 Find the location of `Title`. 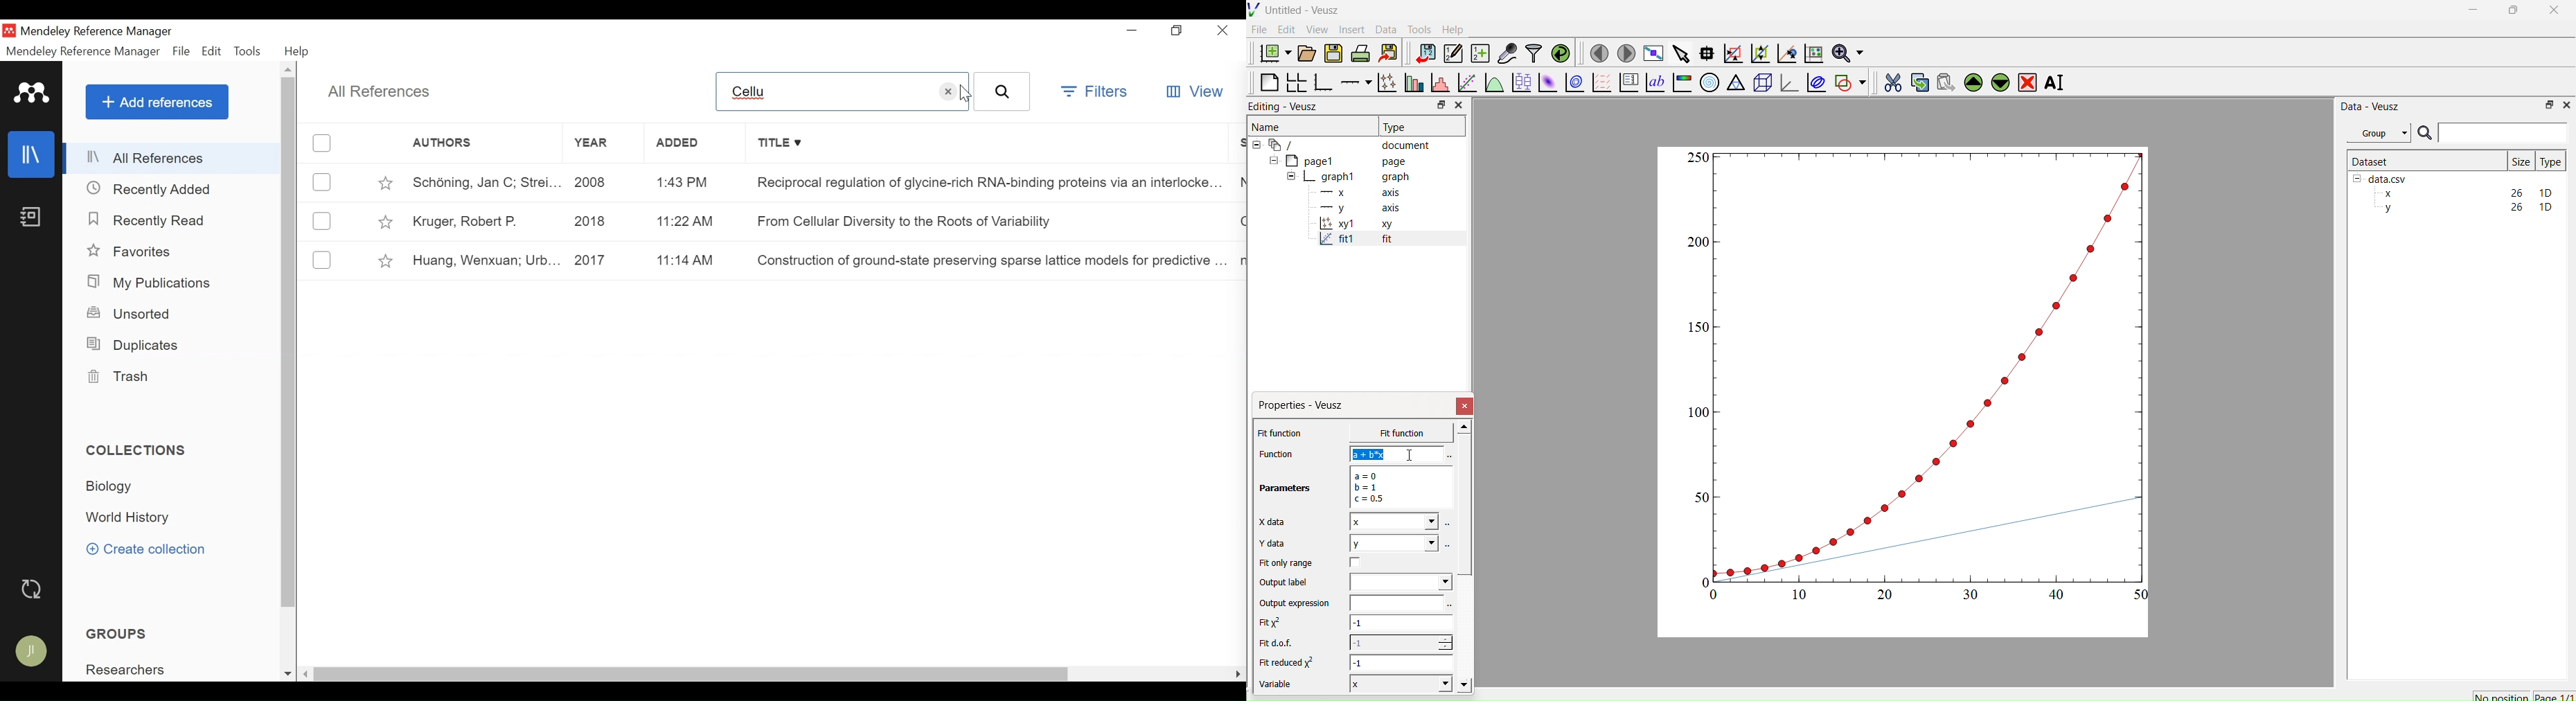

Title is located at coordinates (986, 143).